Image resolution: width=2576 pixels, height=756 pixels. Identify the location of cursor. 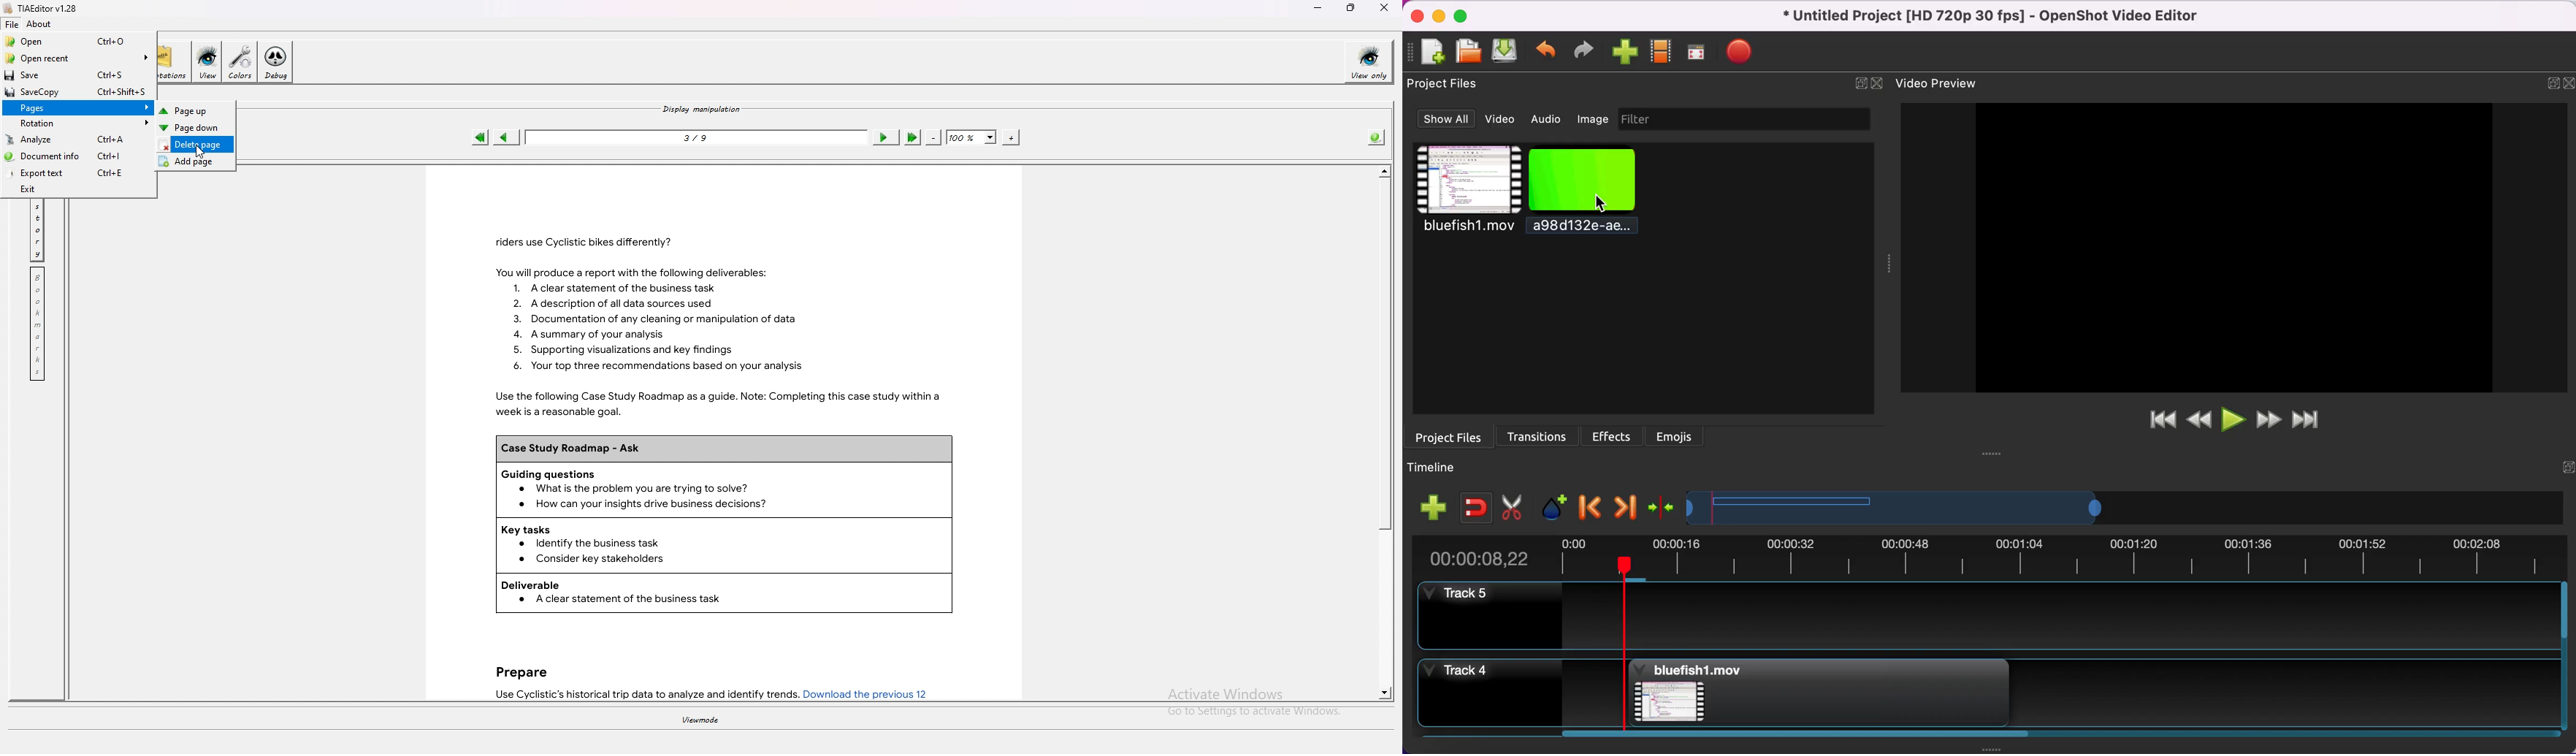
(201, 153).